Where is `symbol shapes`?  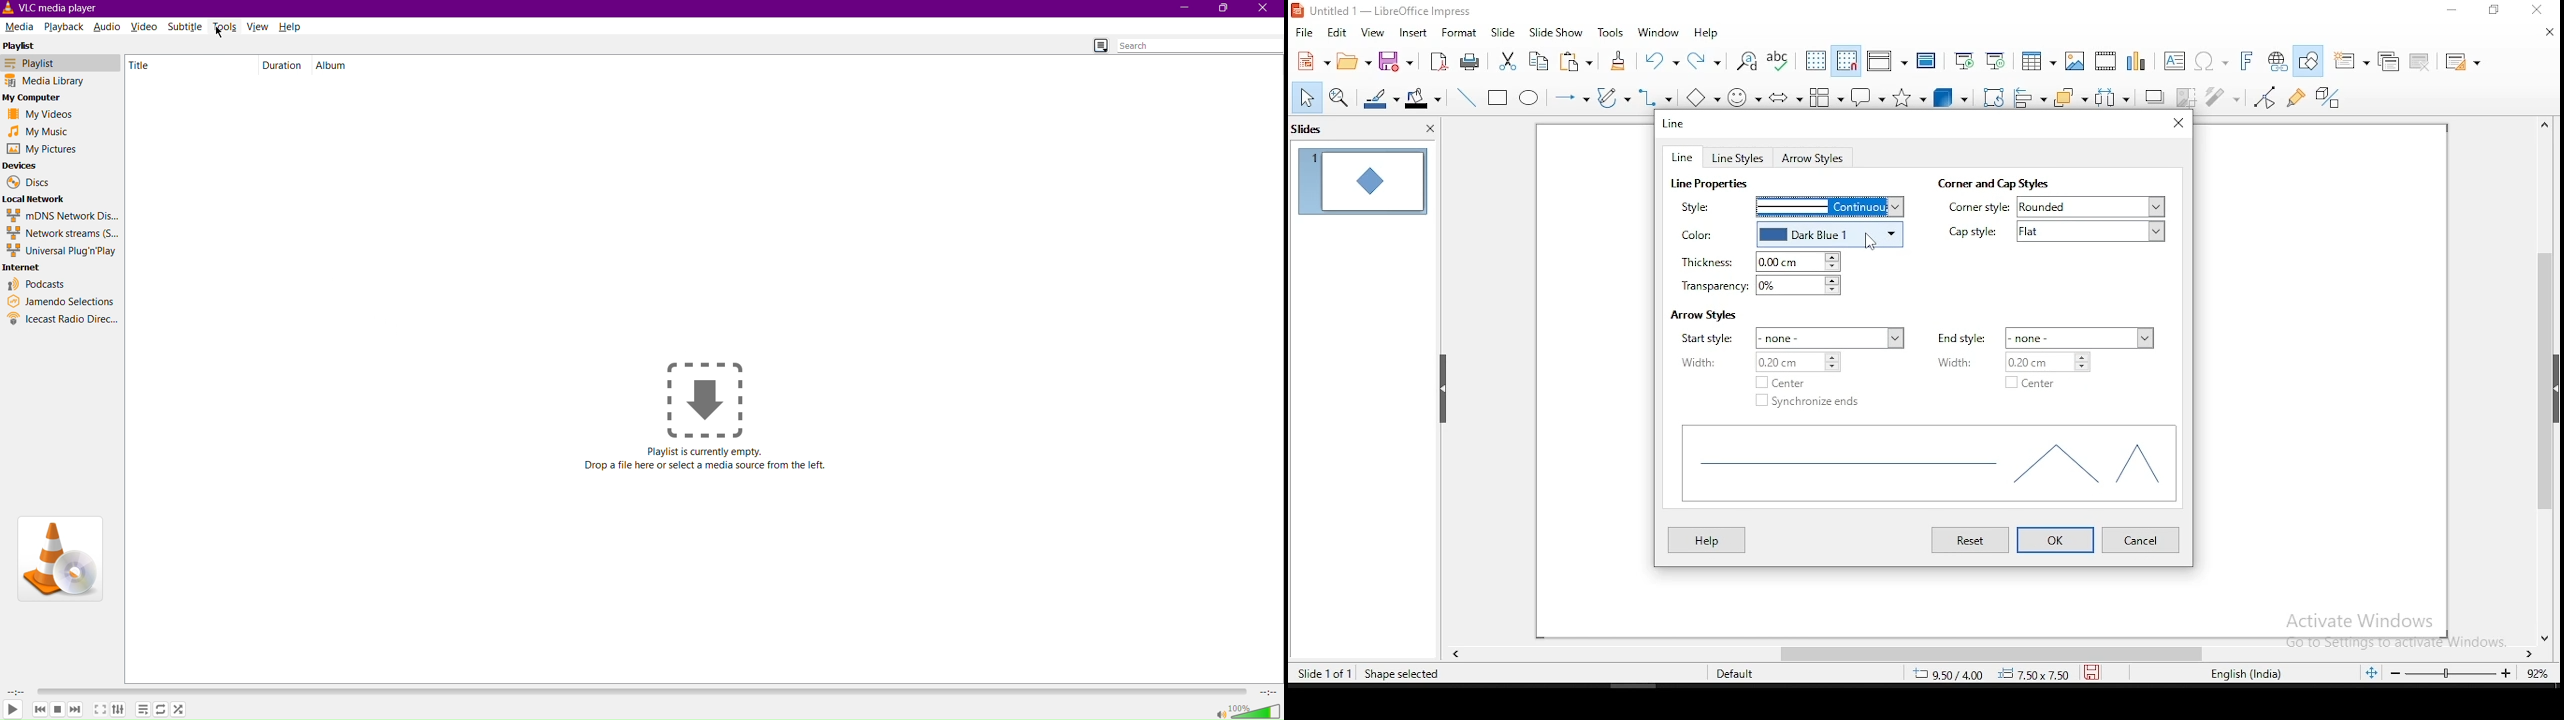 symbol shapes is located at coordinates (1748, 100).